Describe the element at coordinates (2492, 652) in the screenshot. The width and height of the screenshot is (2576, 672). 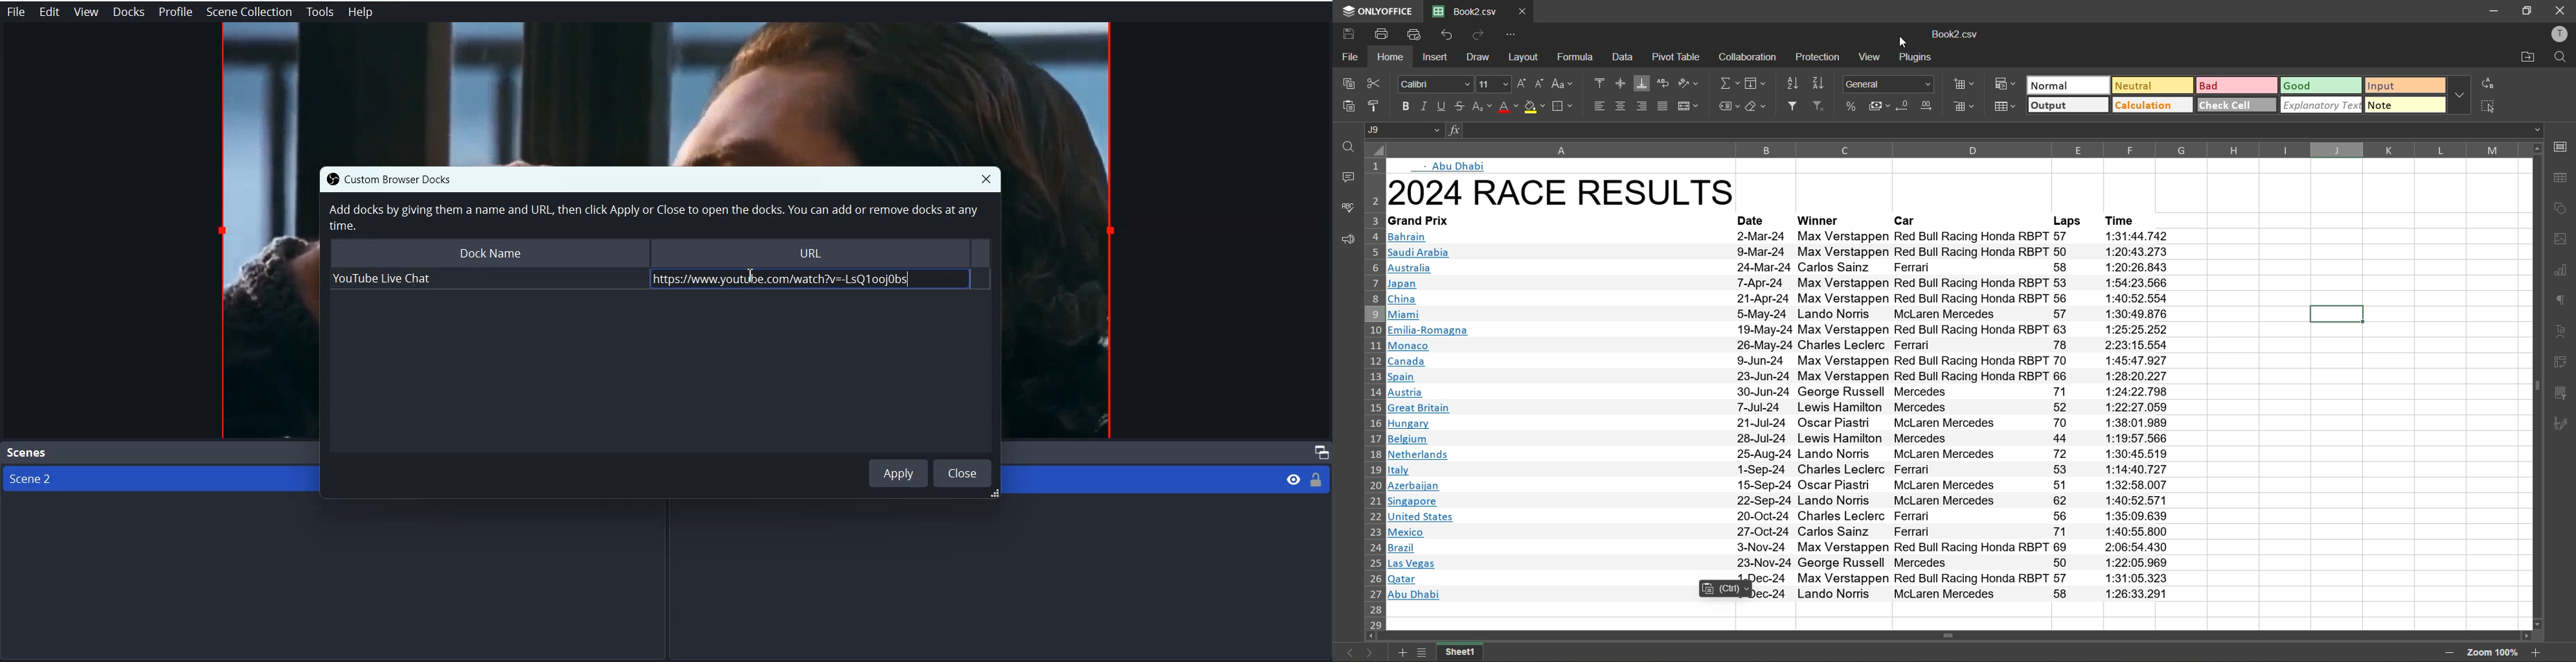
I see `zoom factor` at that location.